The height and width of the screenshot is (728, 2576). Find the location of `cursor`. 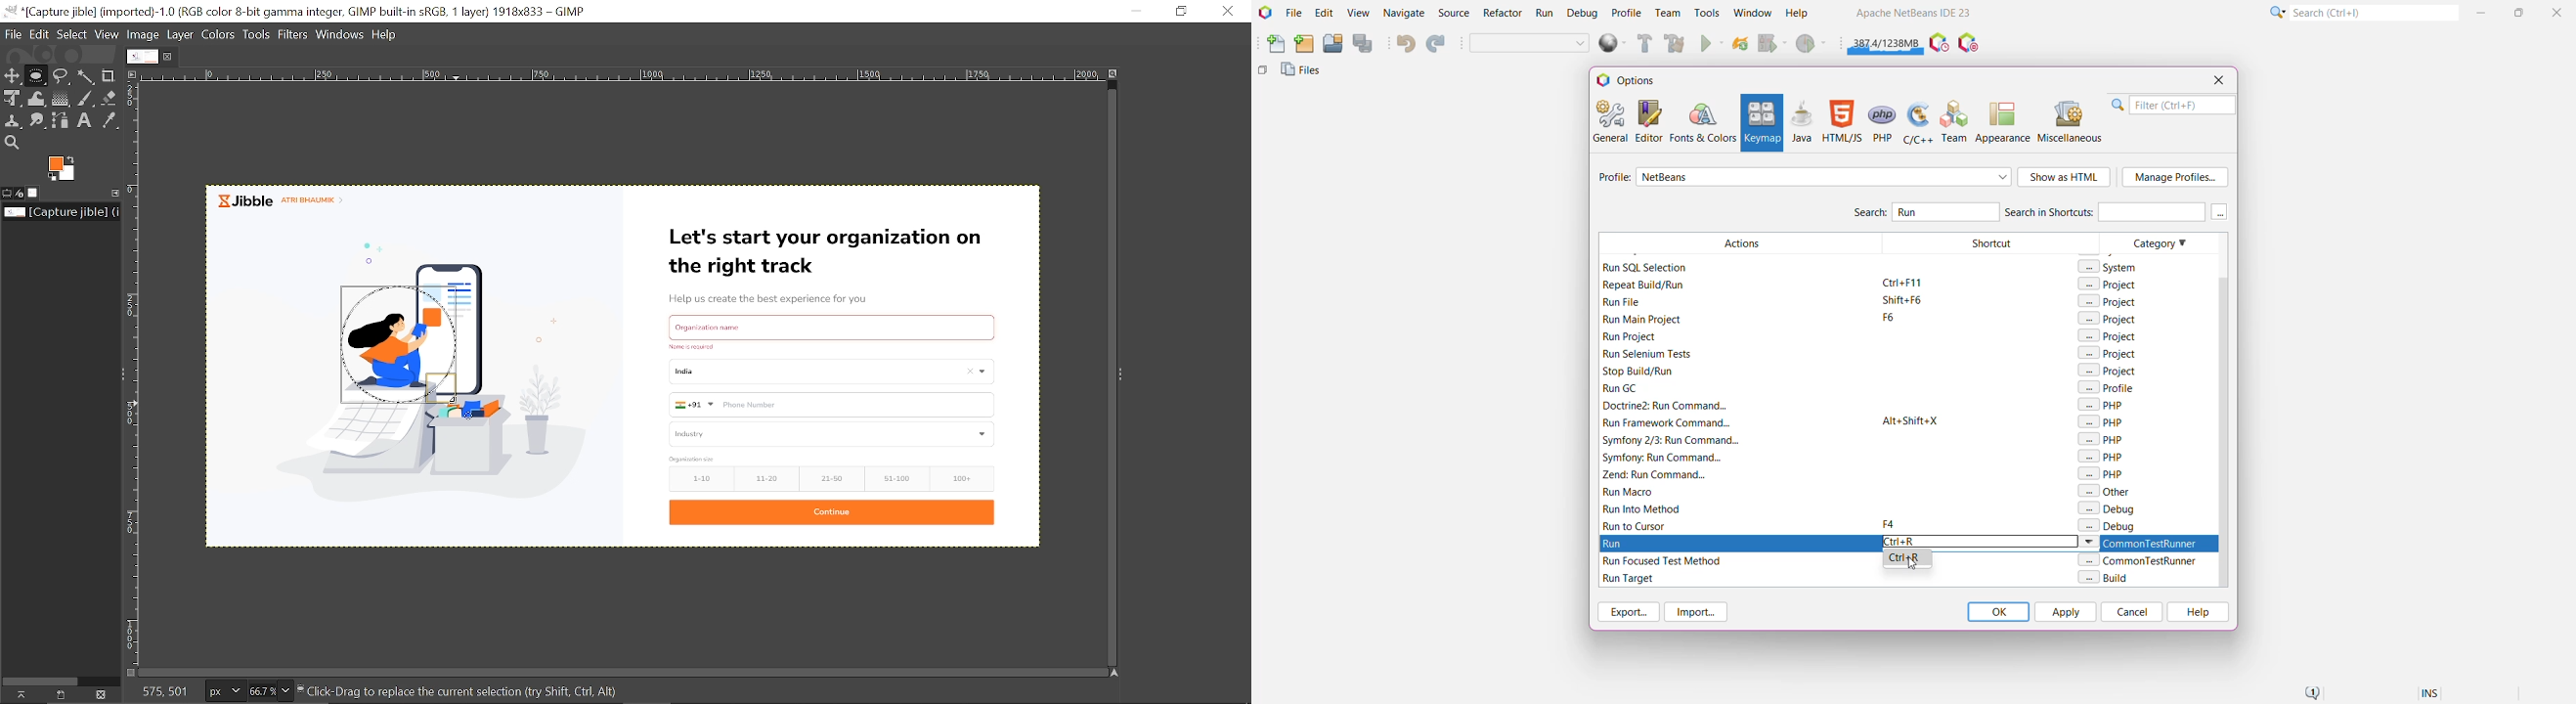

cursor is located at coordinates (338, 282).